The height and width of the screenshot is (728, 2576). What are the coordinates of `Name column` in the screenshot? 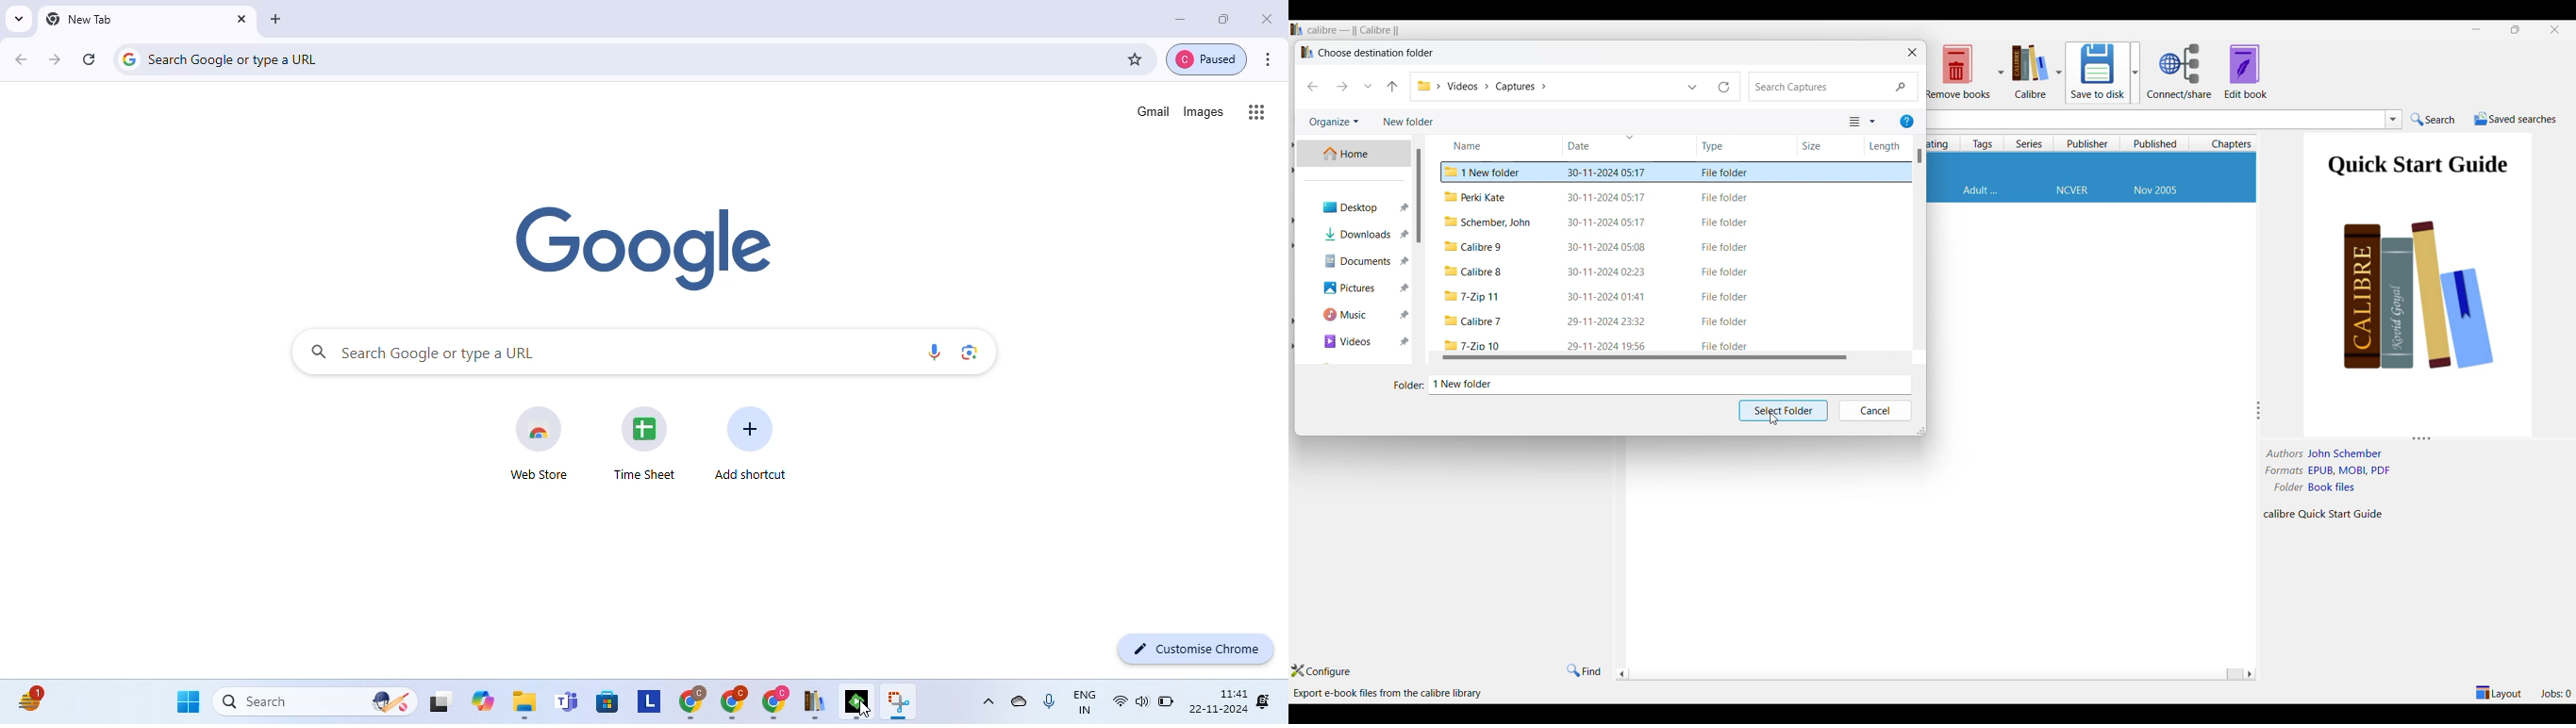 It's located at (1480, 143).